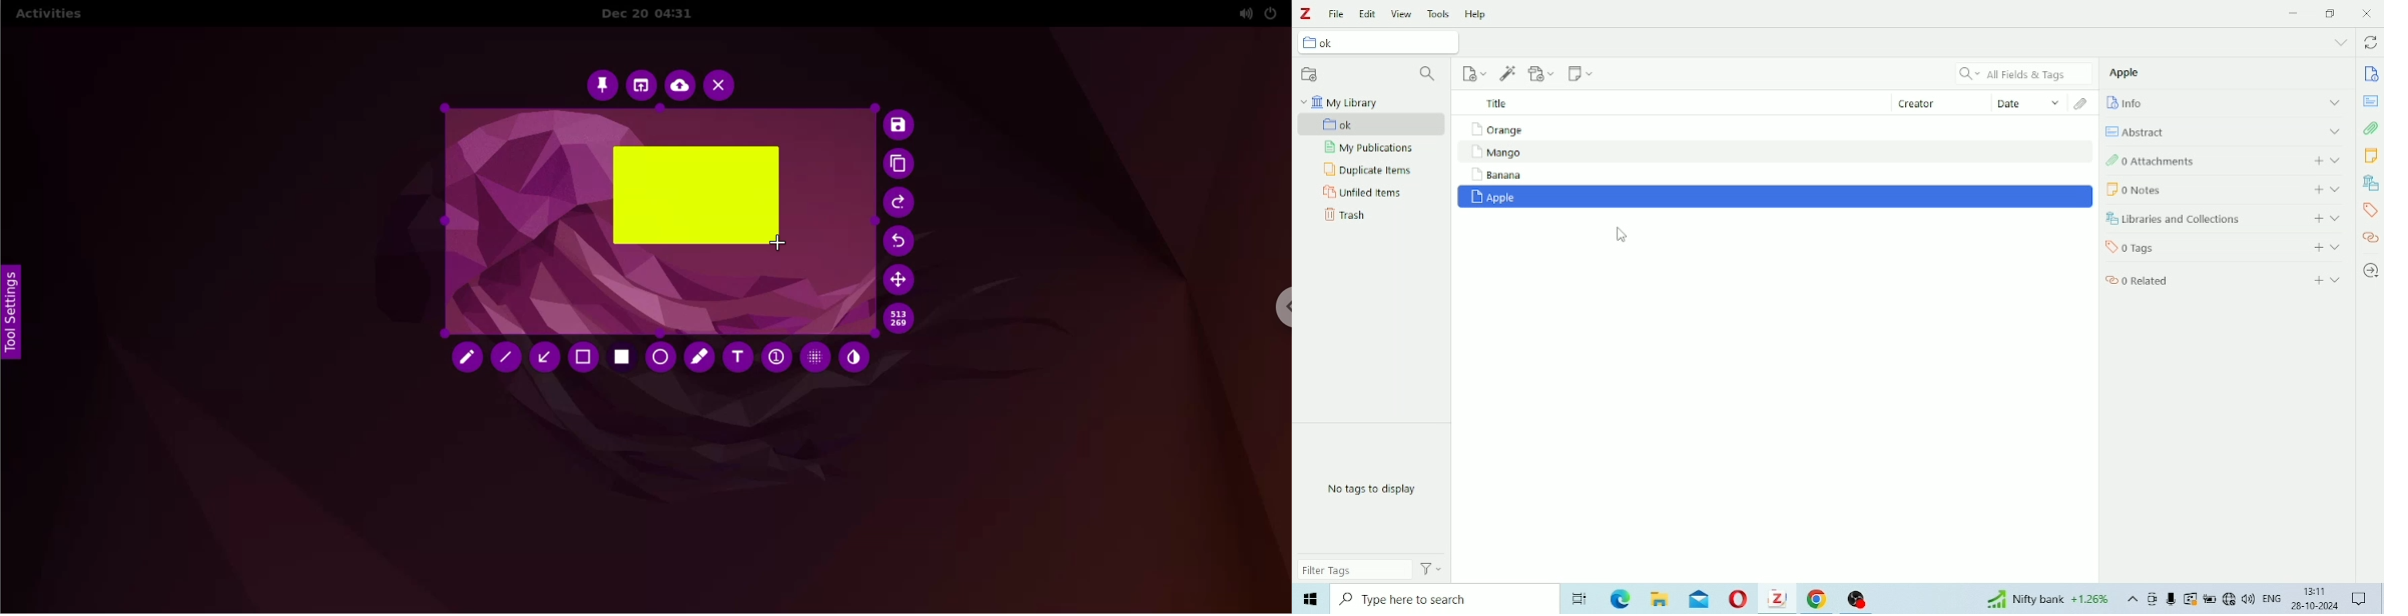  Describe the element at coordinates (2340, 282) in the screenshot. I see `expand` at that location.